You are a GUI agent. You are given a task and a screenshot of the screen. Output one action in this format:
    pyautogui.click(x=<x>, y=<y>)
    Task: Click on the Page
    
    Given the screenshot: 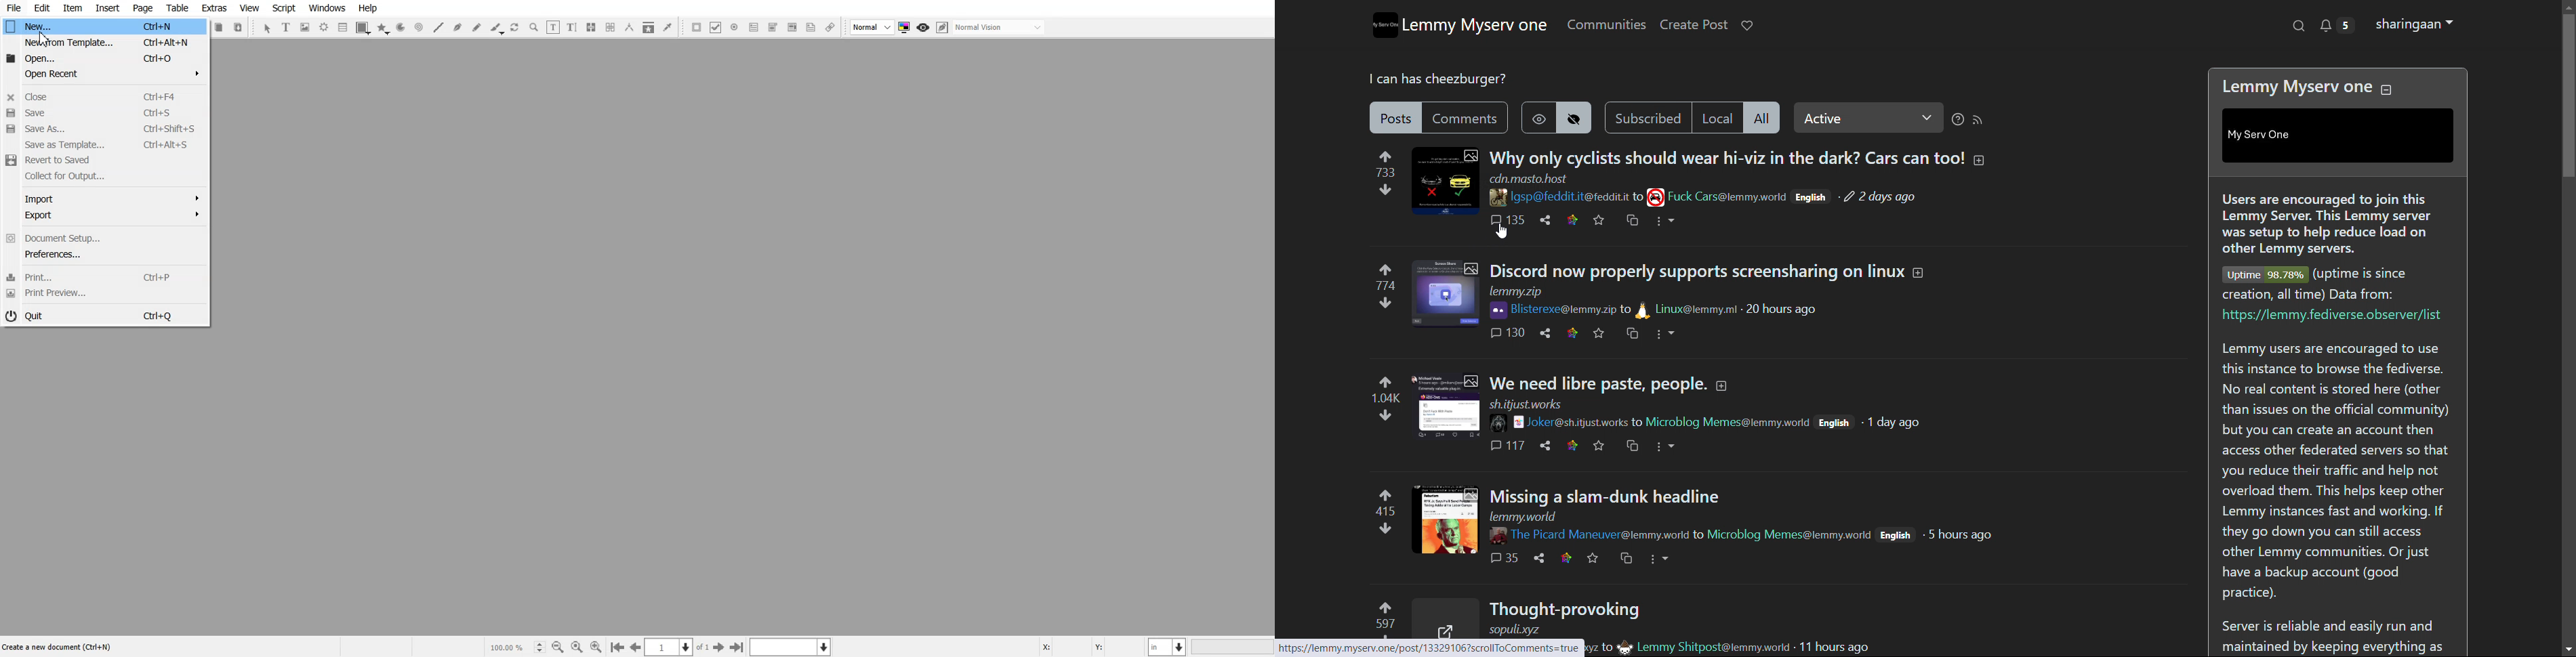 What is the action you would take?
    pyautogui.click(x=142, y=9)
    